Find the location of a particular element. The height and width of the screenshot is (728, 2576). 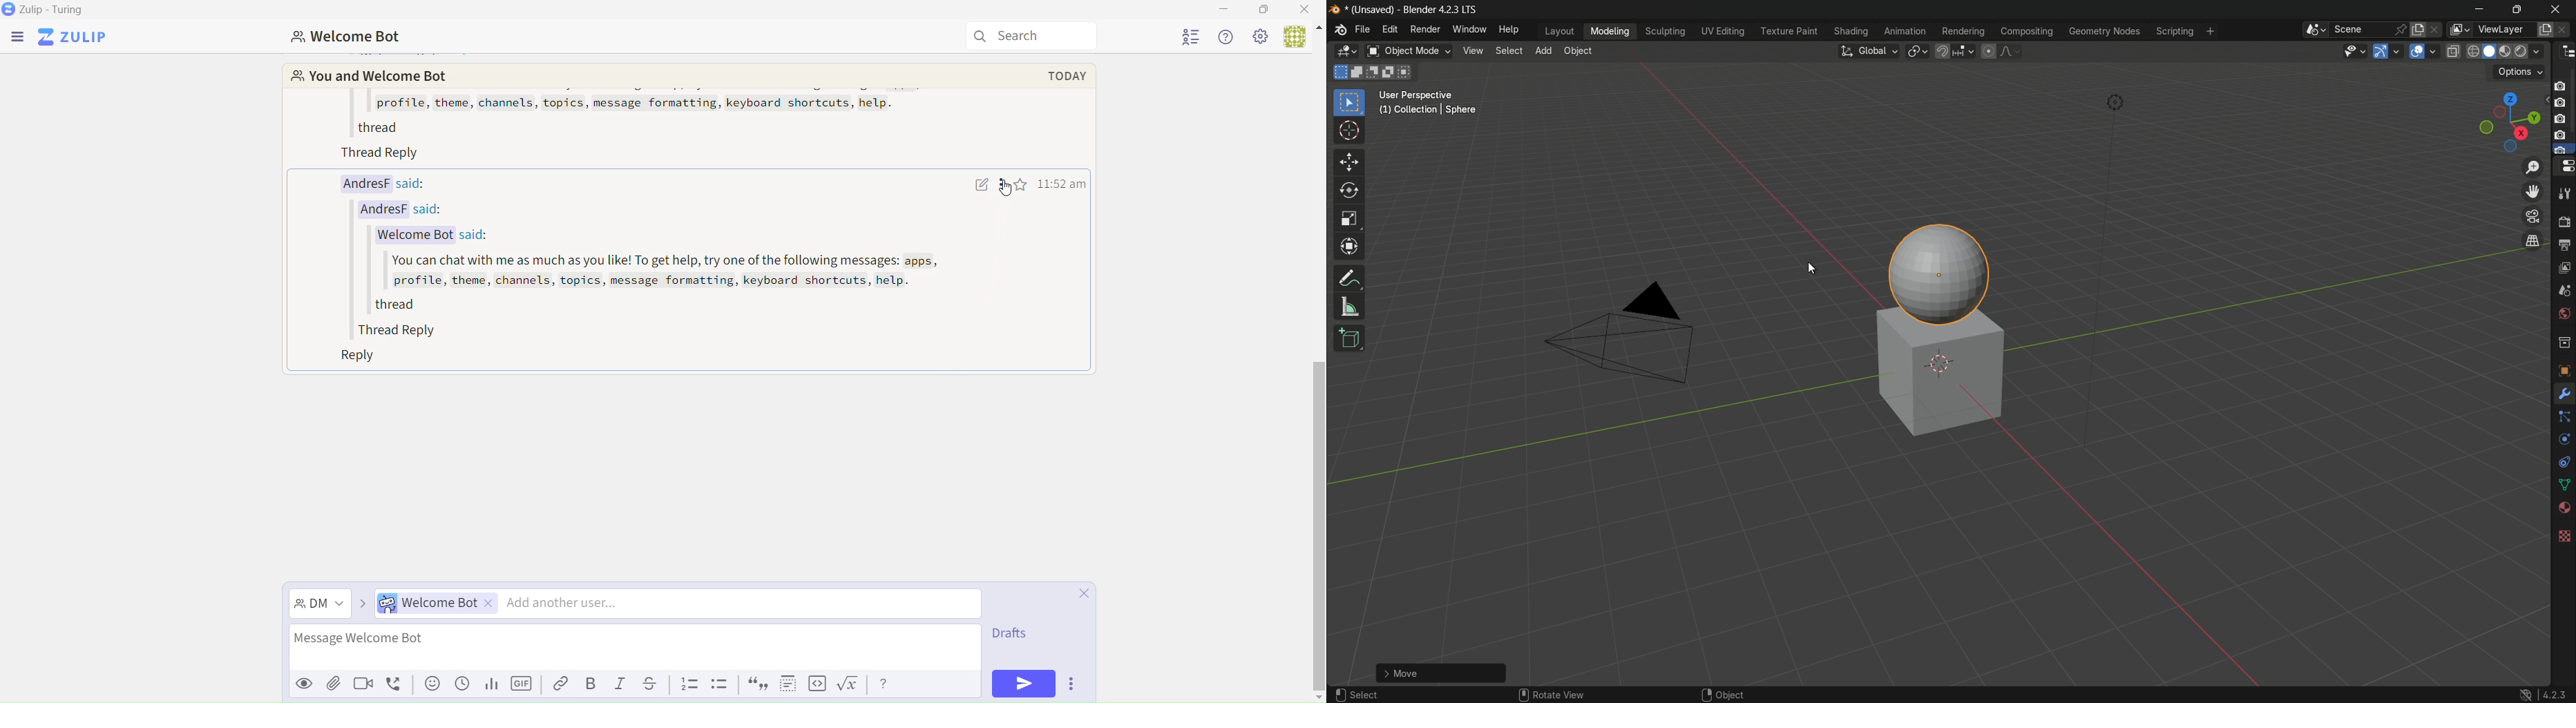

add cube is located at coordinates (1353, 338).